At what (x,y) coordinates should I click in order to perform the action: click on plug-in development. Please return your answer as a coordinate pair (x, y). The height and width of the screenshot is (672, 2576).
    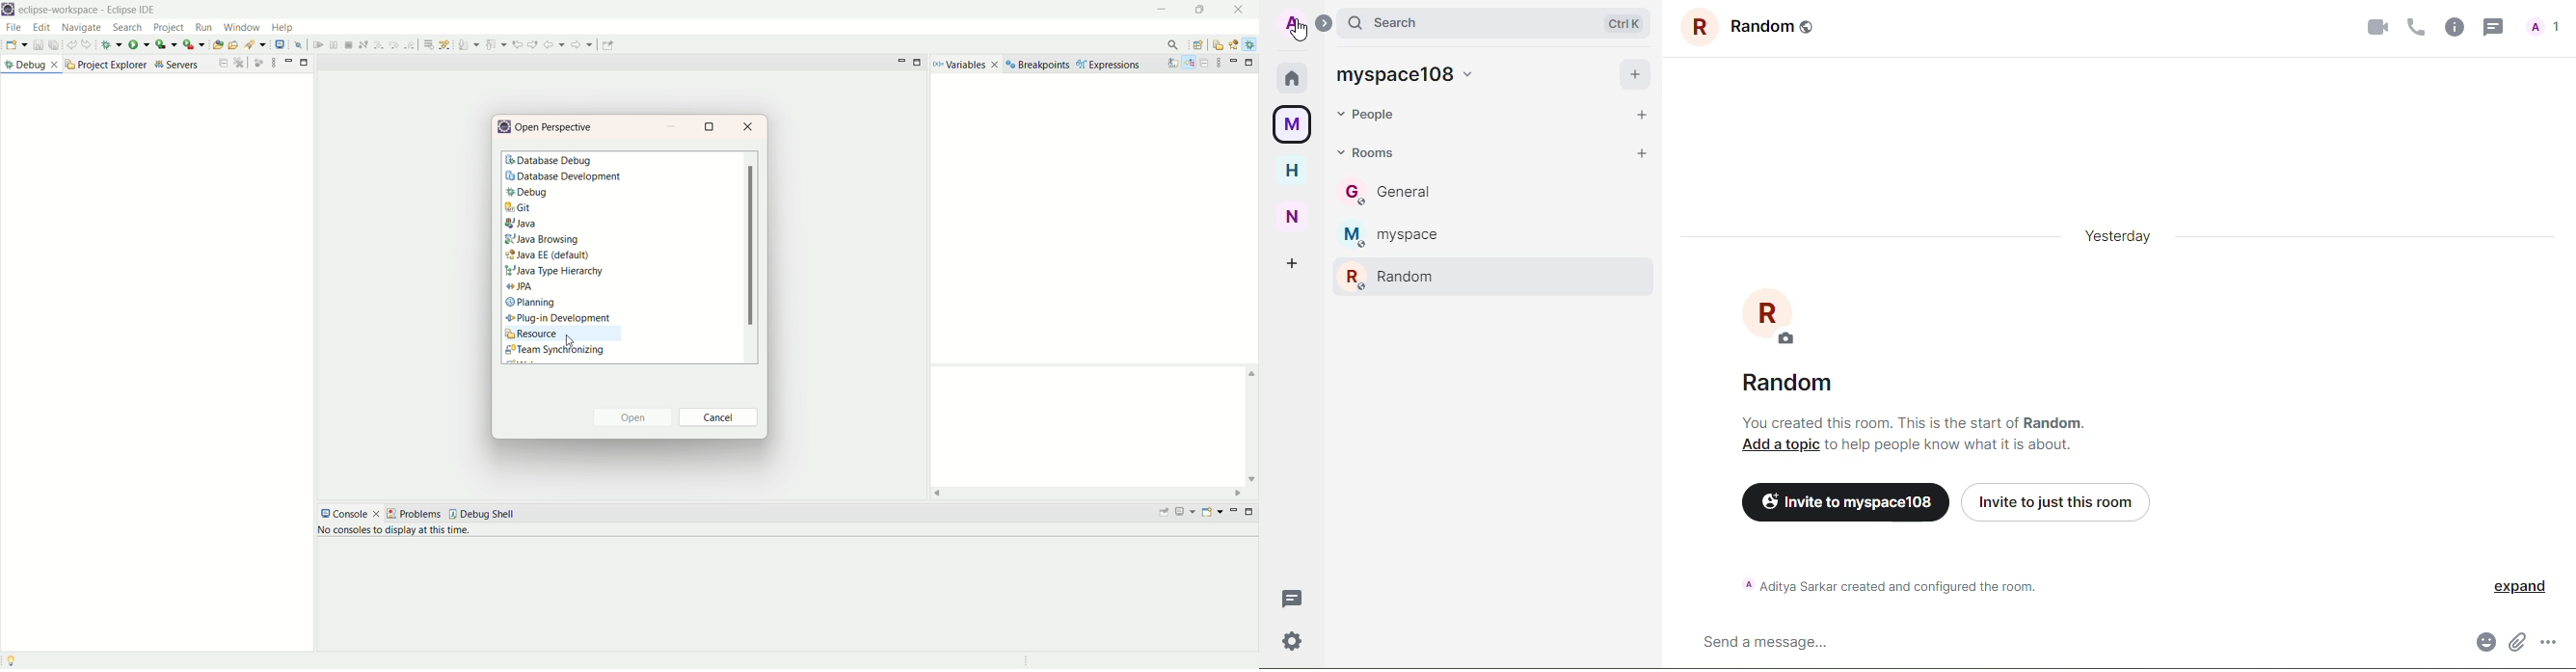
    Looking at the image, I should click on (557, 318).